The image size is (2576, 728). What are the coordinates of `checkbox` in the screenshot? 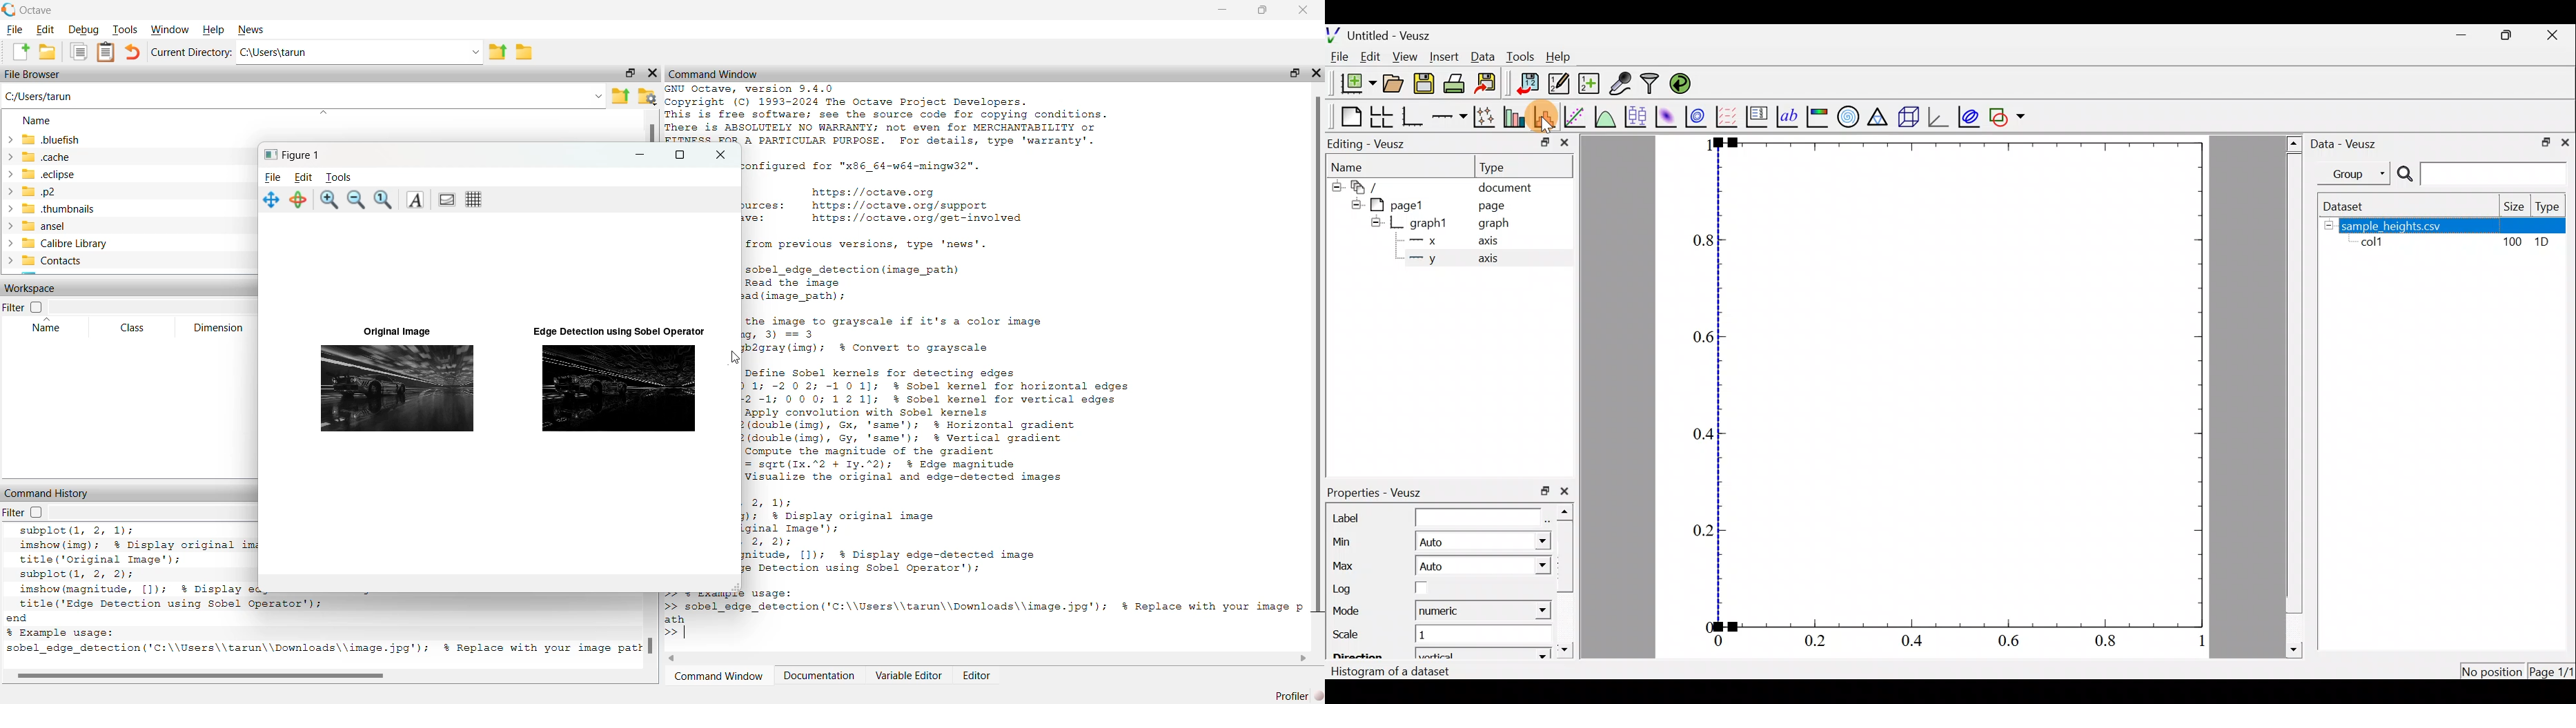 It's located at (39, 513).